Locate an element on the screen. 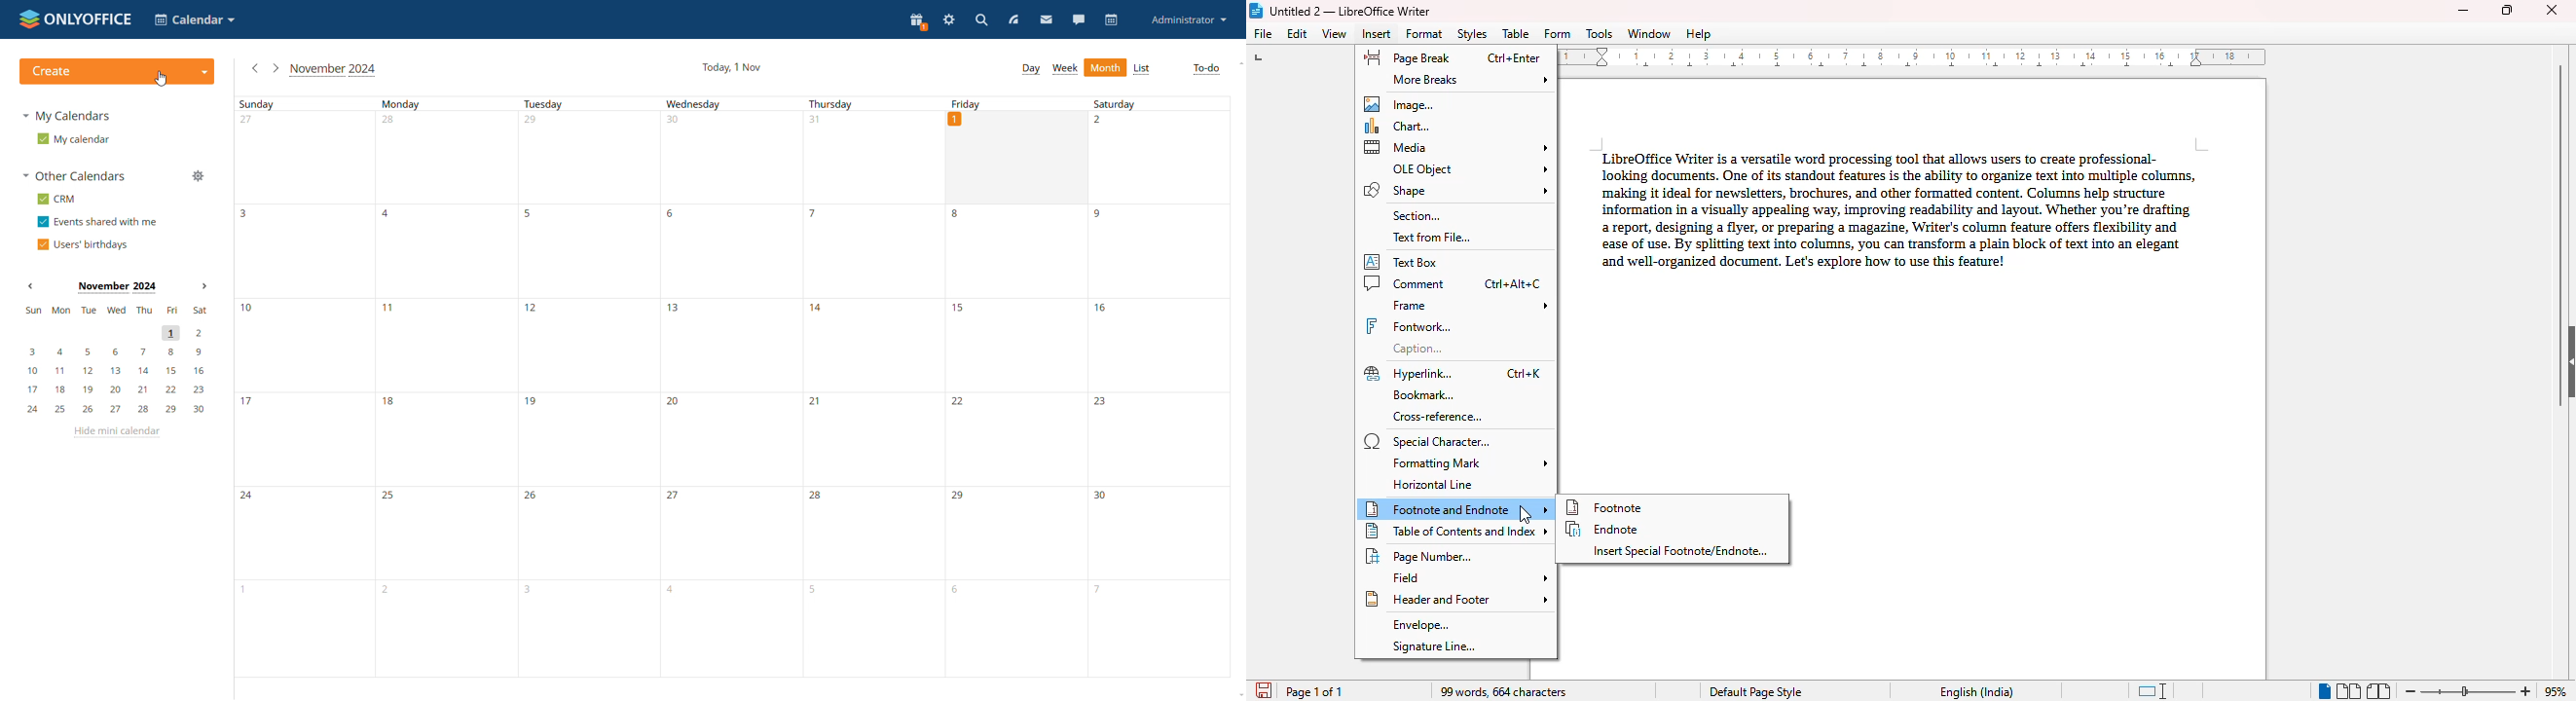 This screenshot has height=728, width=2576. standard selection is located at coordinates (2153, 690).